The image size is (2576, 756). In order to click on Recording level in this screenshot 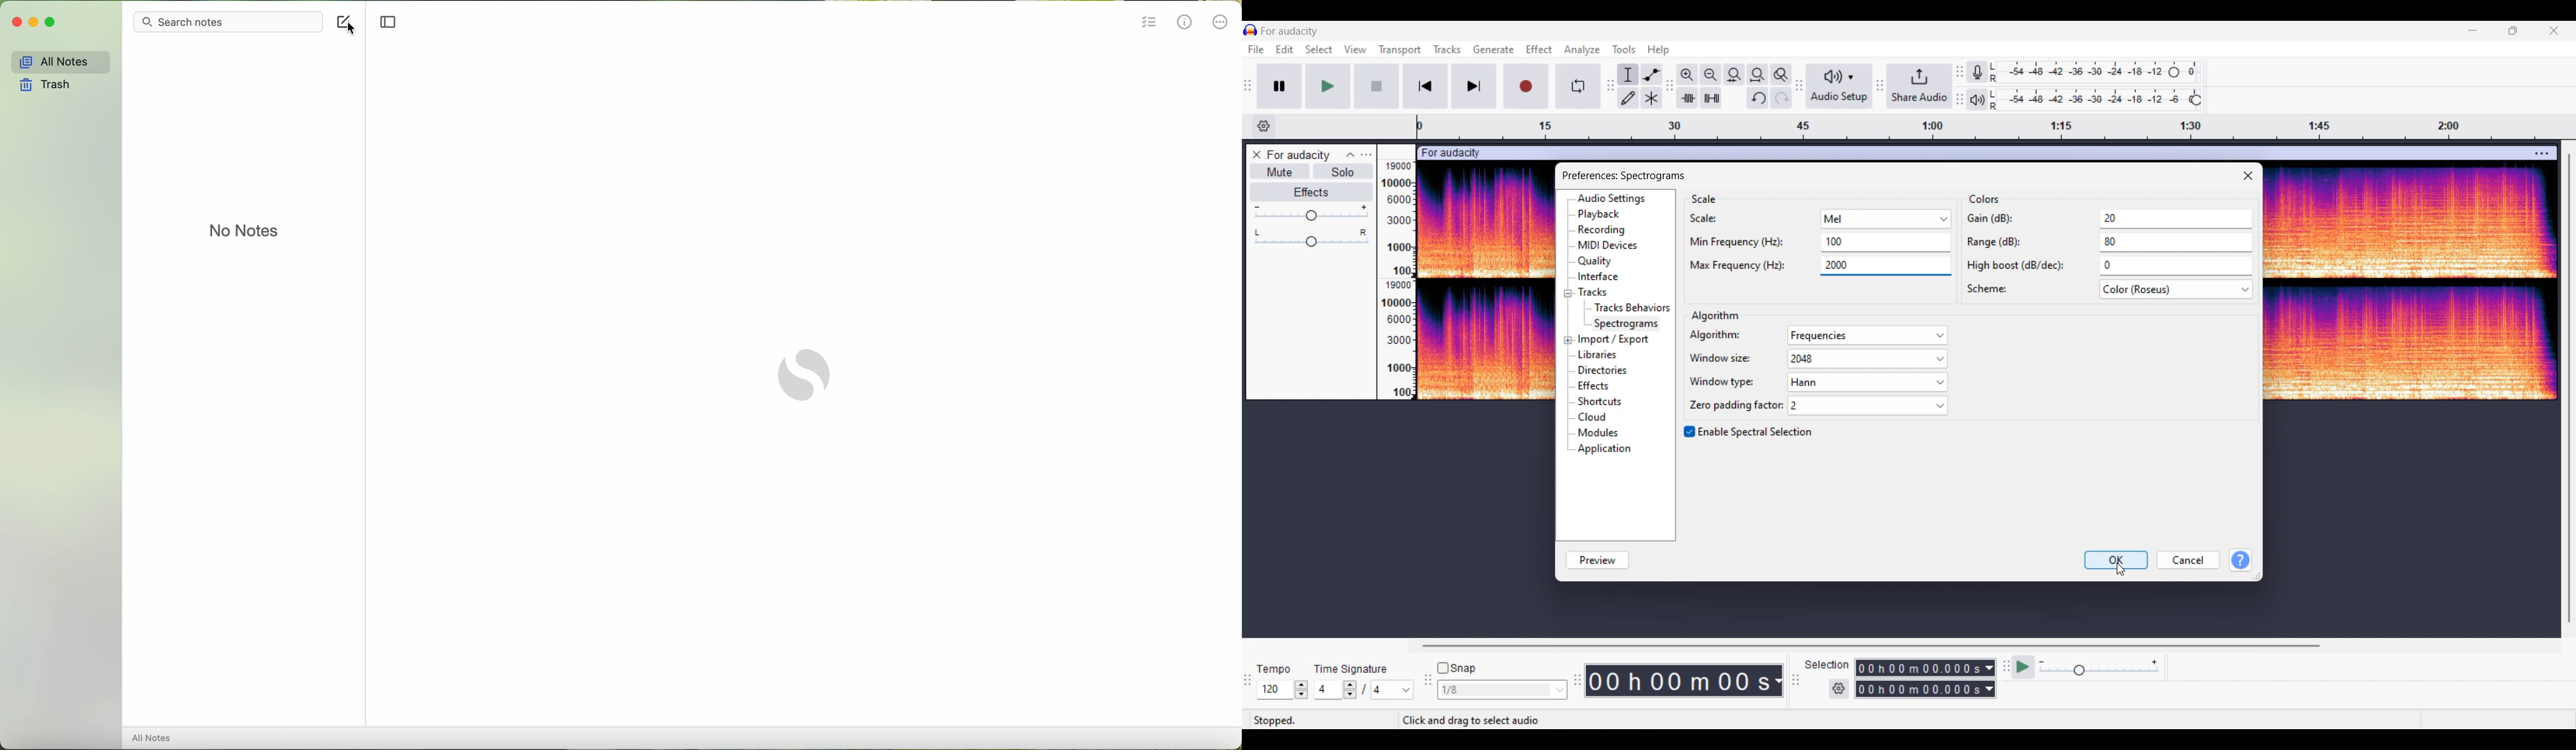, I will do `click(2094, 72)`.